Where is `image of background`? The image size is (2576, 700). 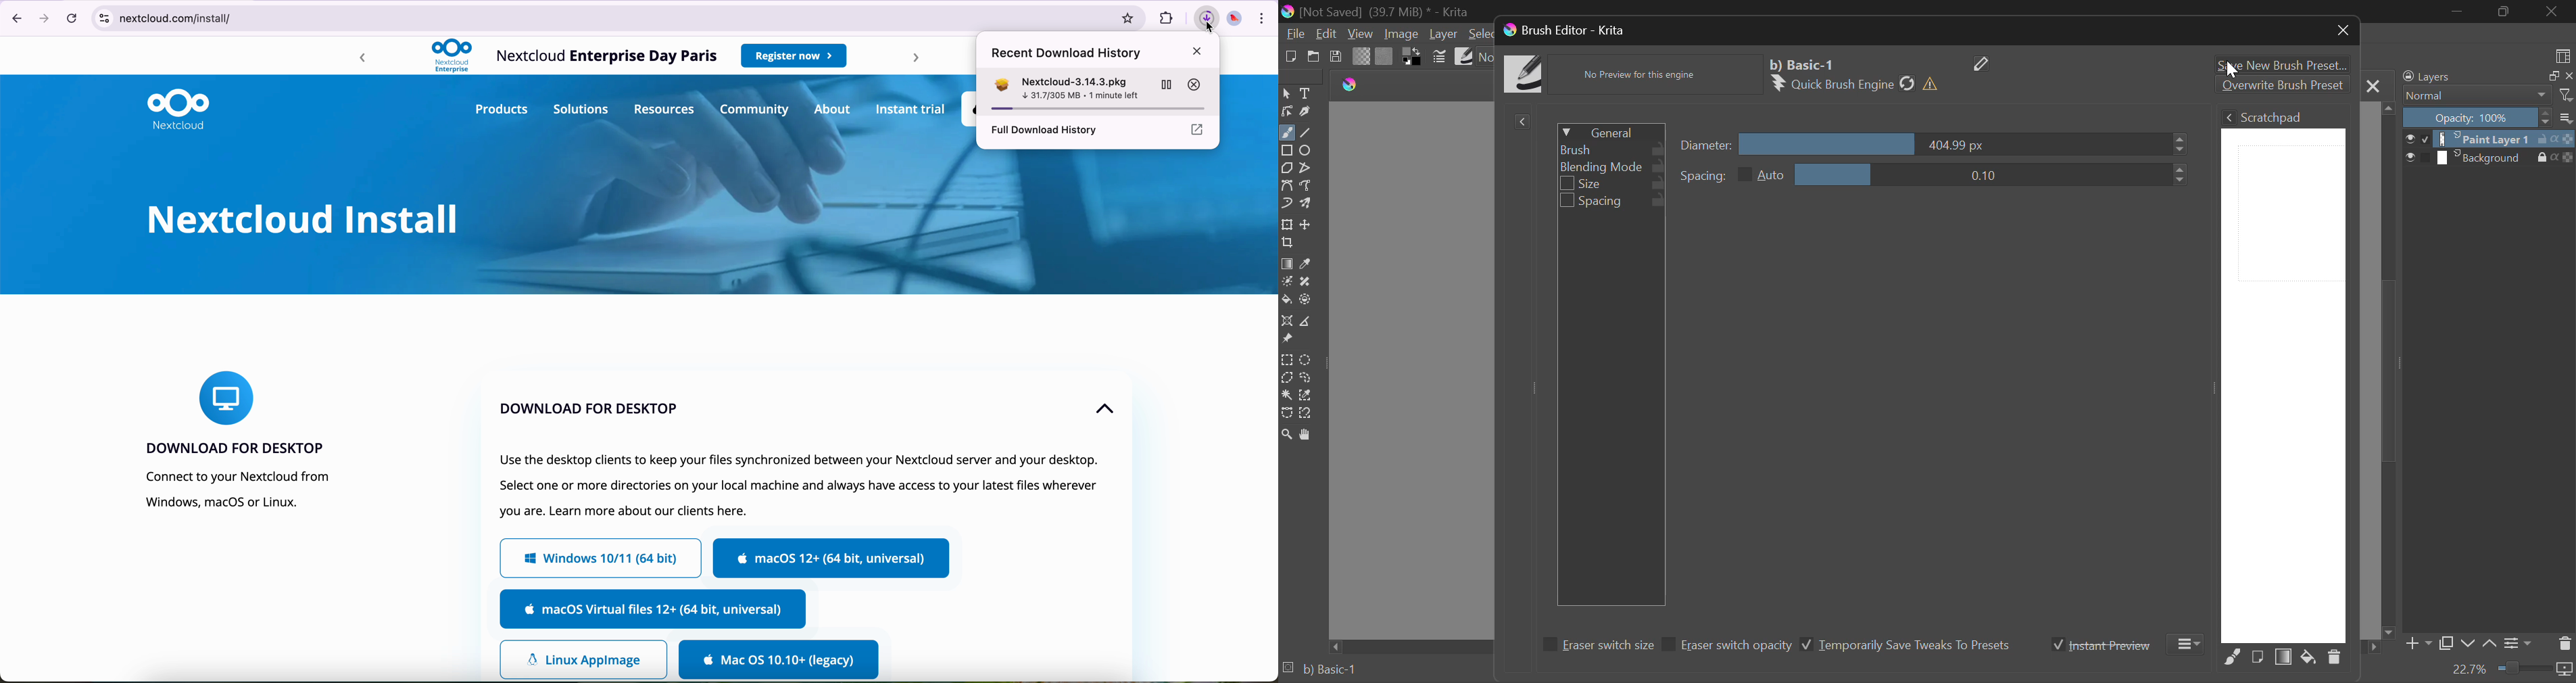 image of background is located at coordinates (874, 225).